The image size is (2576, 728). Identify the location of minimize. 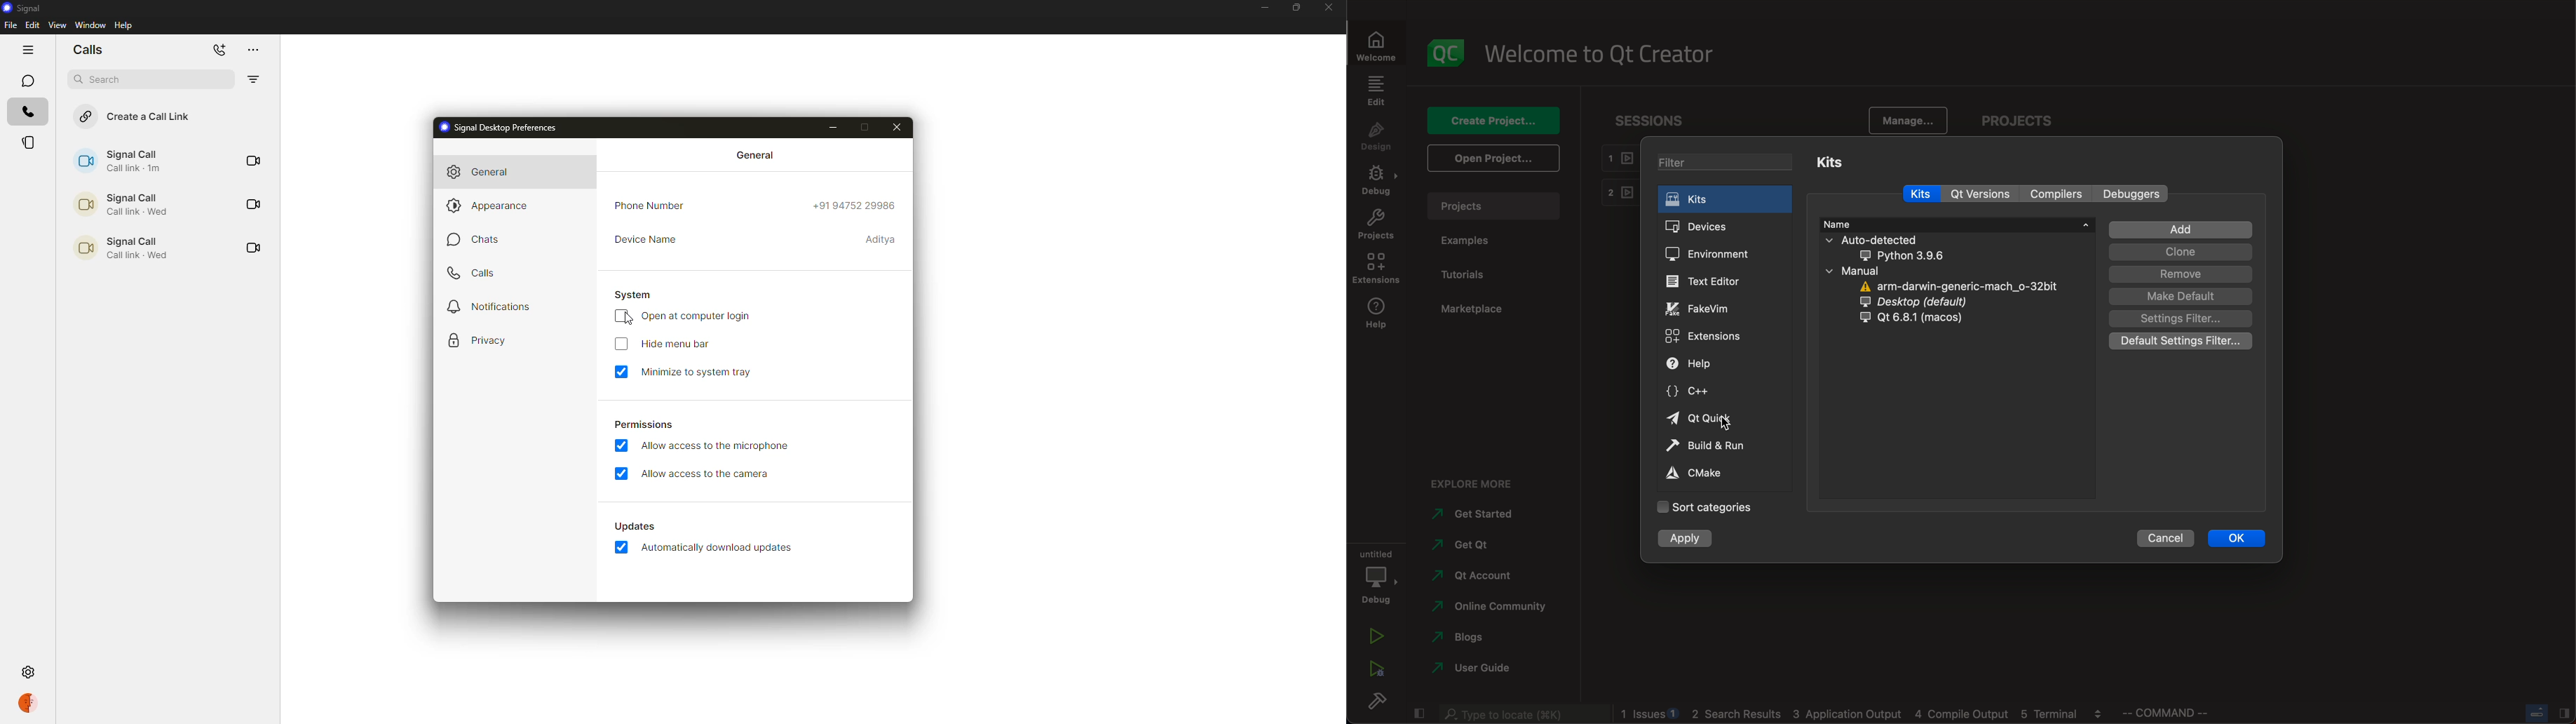
(1263, 9).